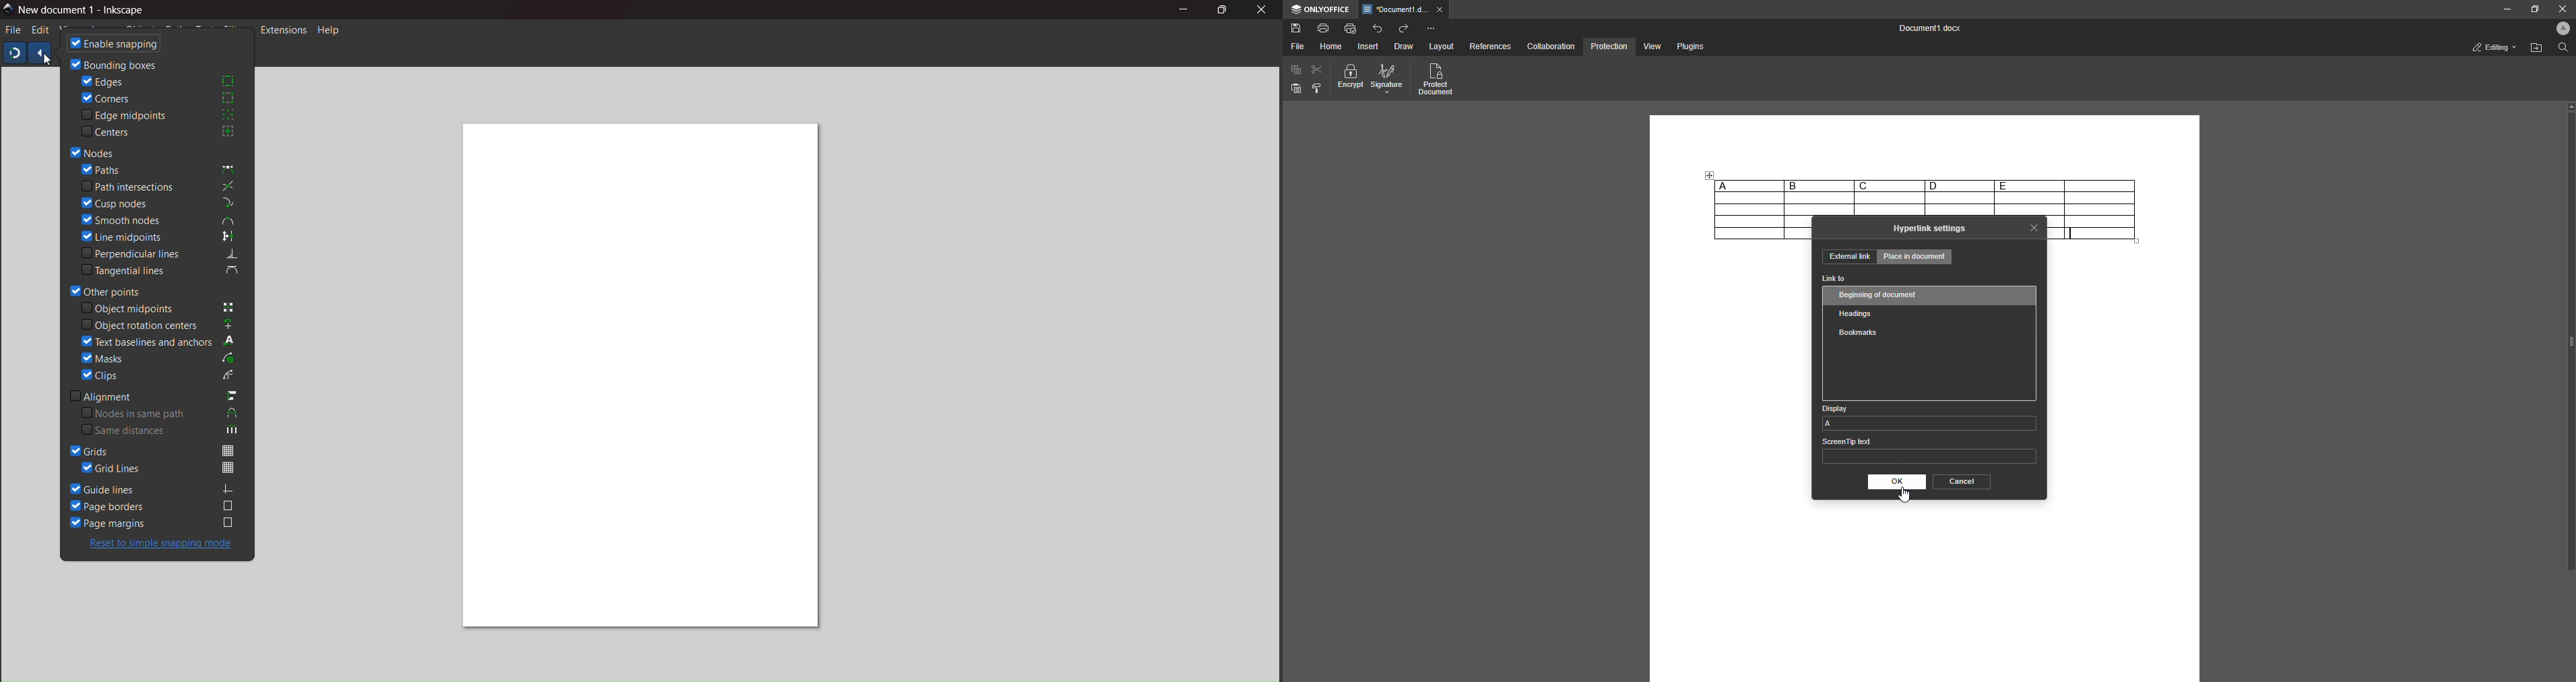 The height and width of the screenshot is (700, 2576). What do you see at coordinates (1351, 28) in the screenshot?
I see `Quick print` at bounding box center [1351, 28].